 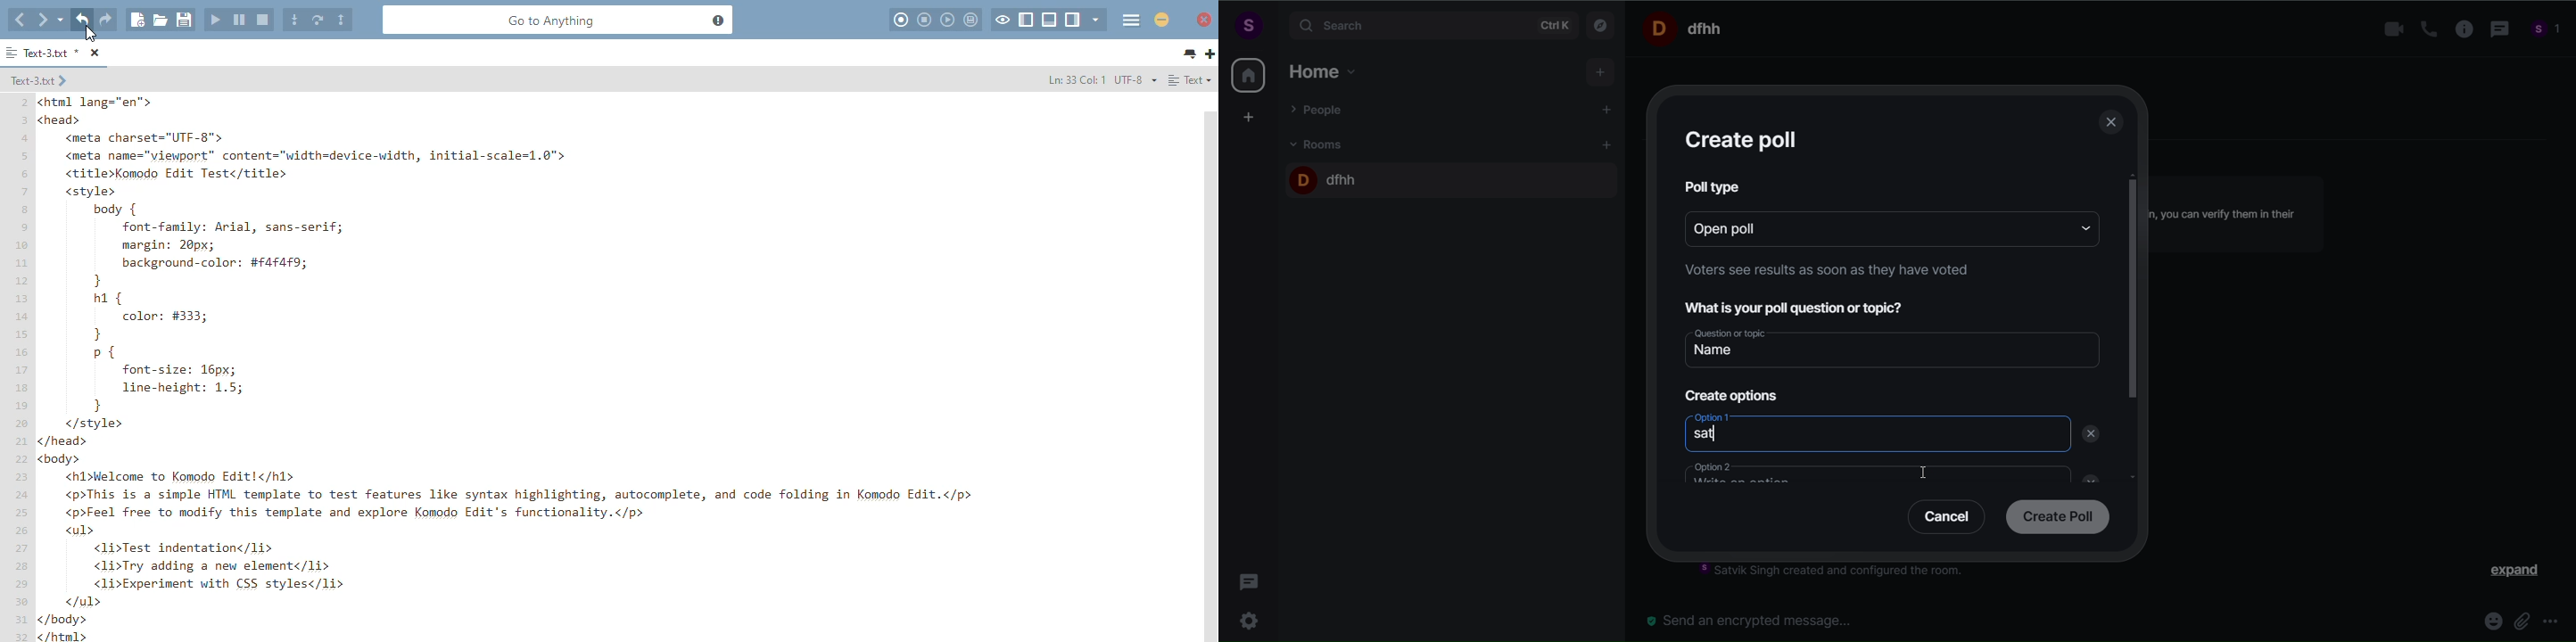 What do you see at coordinates (1249, 117) in the screenshot?
I see `create space` at bounding box center [1249, 117].